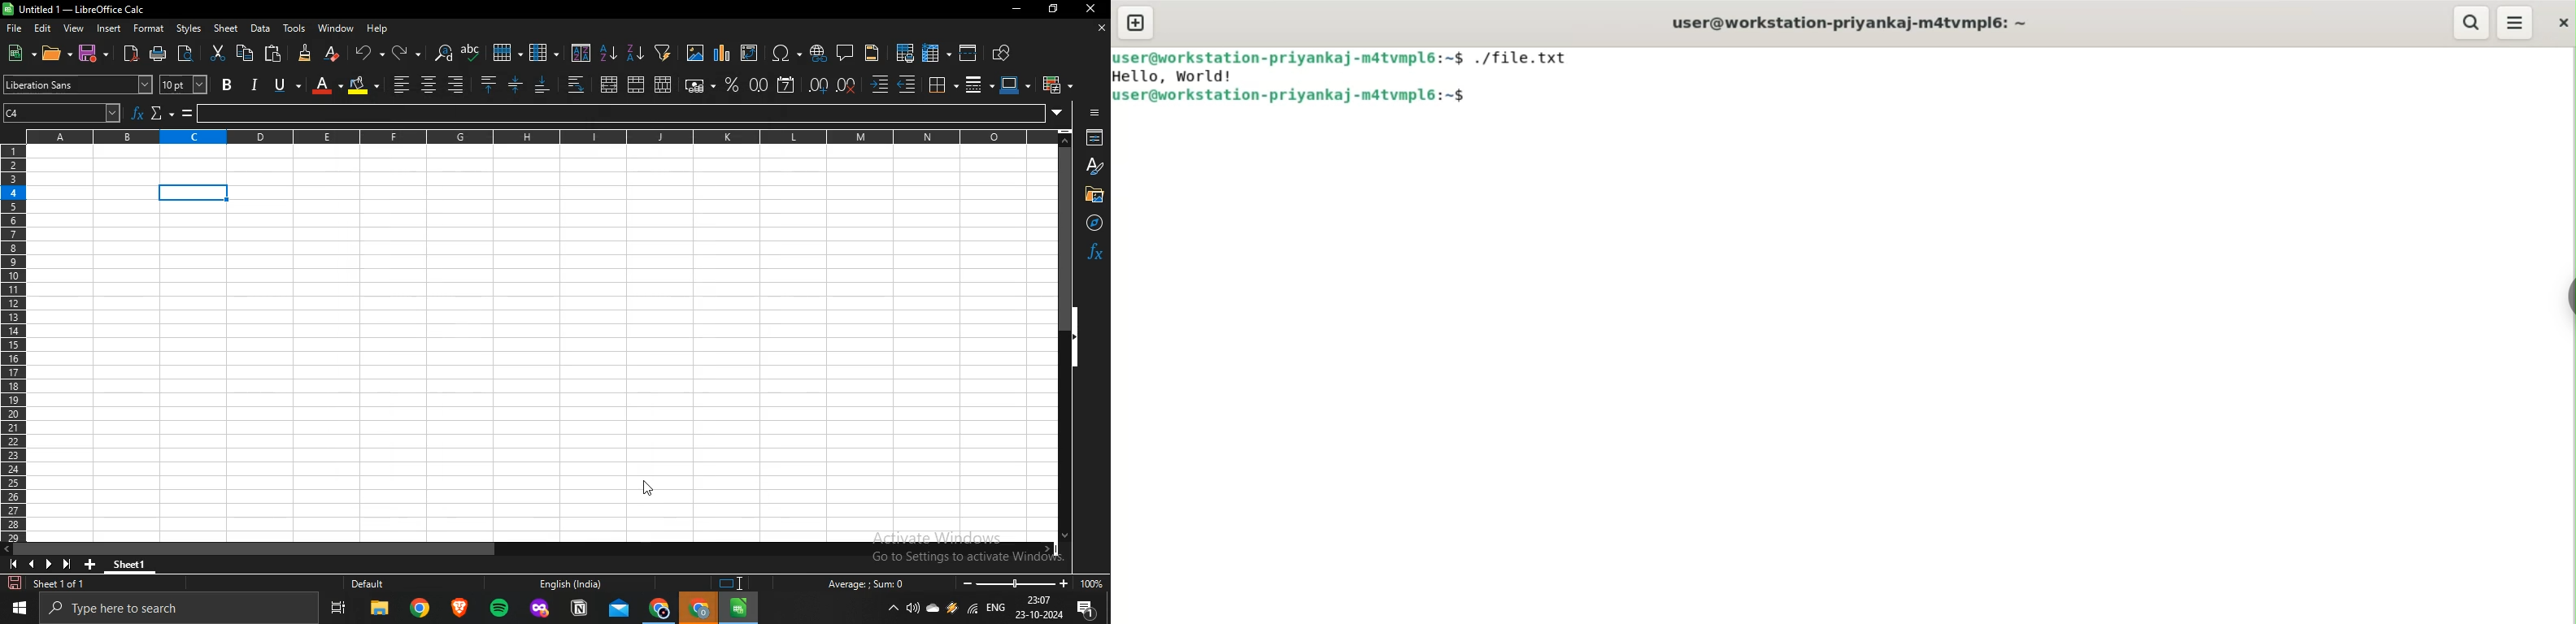 The height and width of the screenshot is (644, 2576). I want to click on wrap text, so click(574, 84).